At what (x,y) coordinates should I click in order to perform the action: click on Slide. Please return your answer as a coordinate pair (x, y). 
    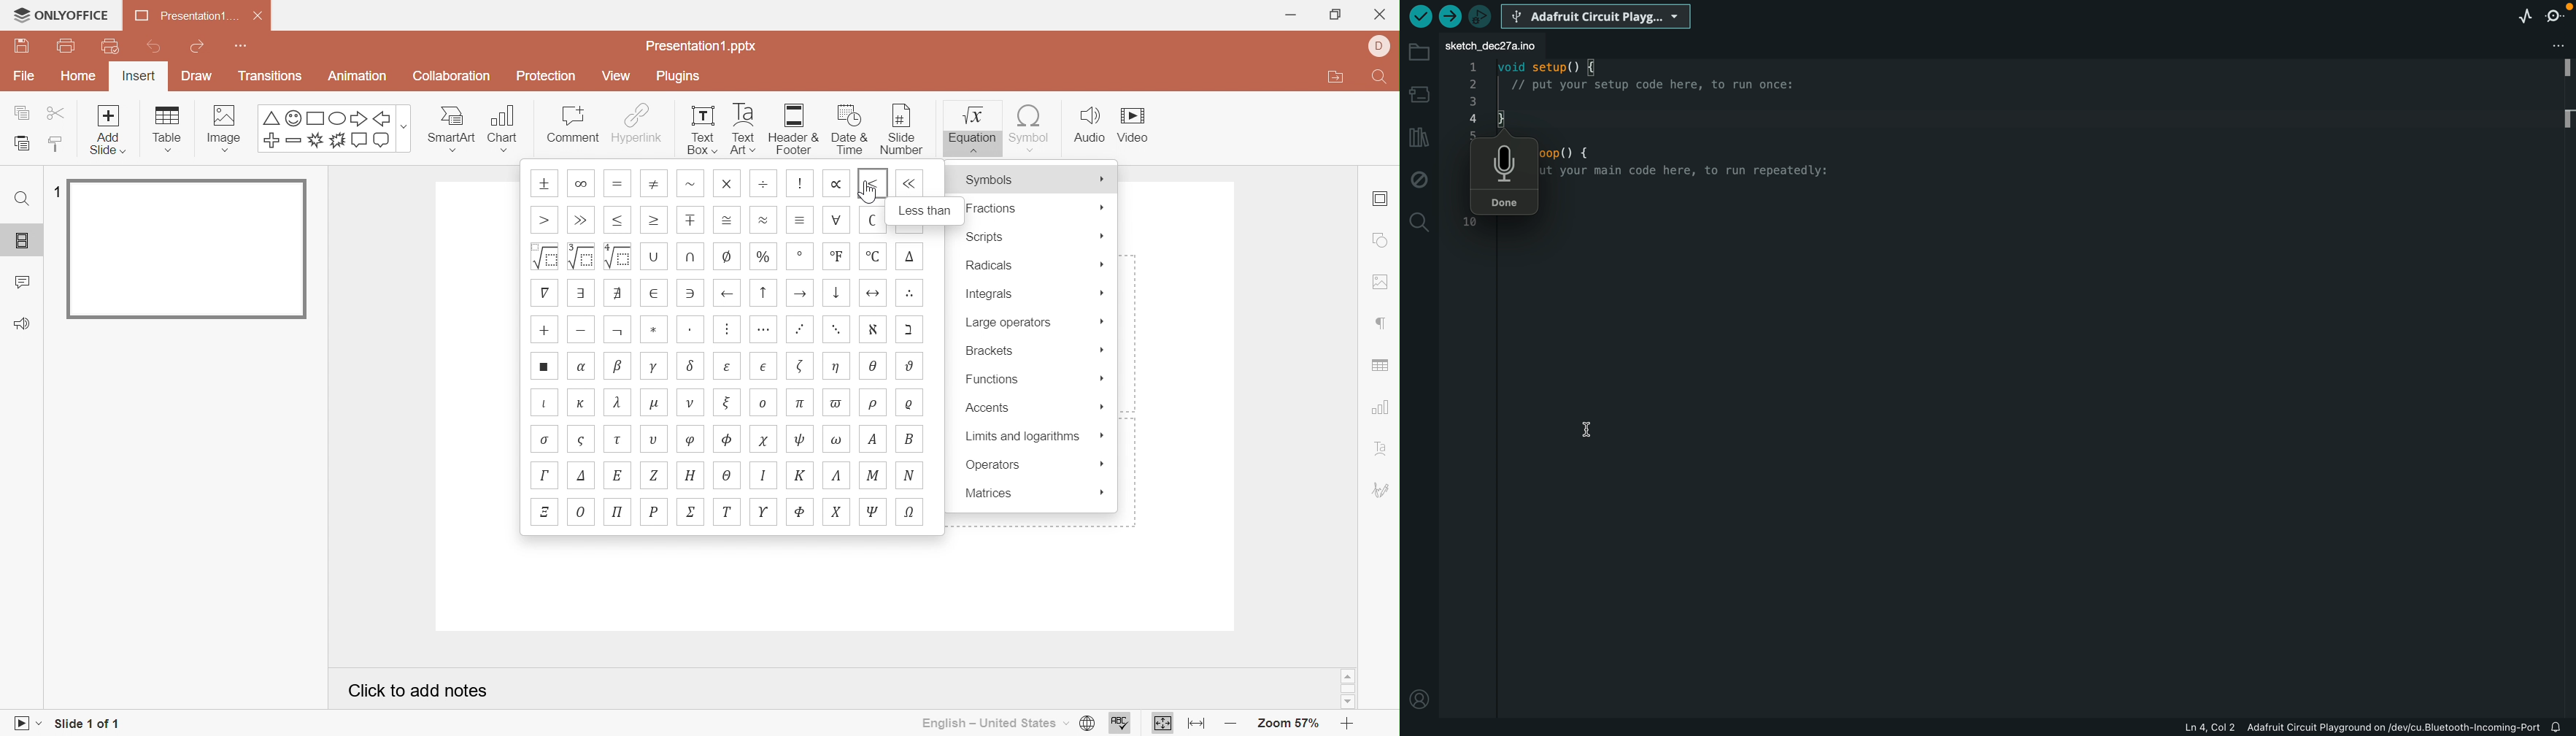
    Looking at the image, I should click on (188, 250).